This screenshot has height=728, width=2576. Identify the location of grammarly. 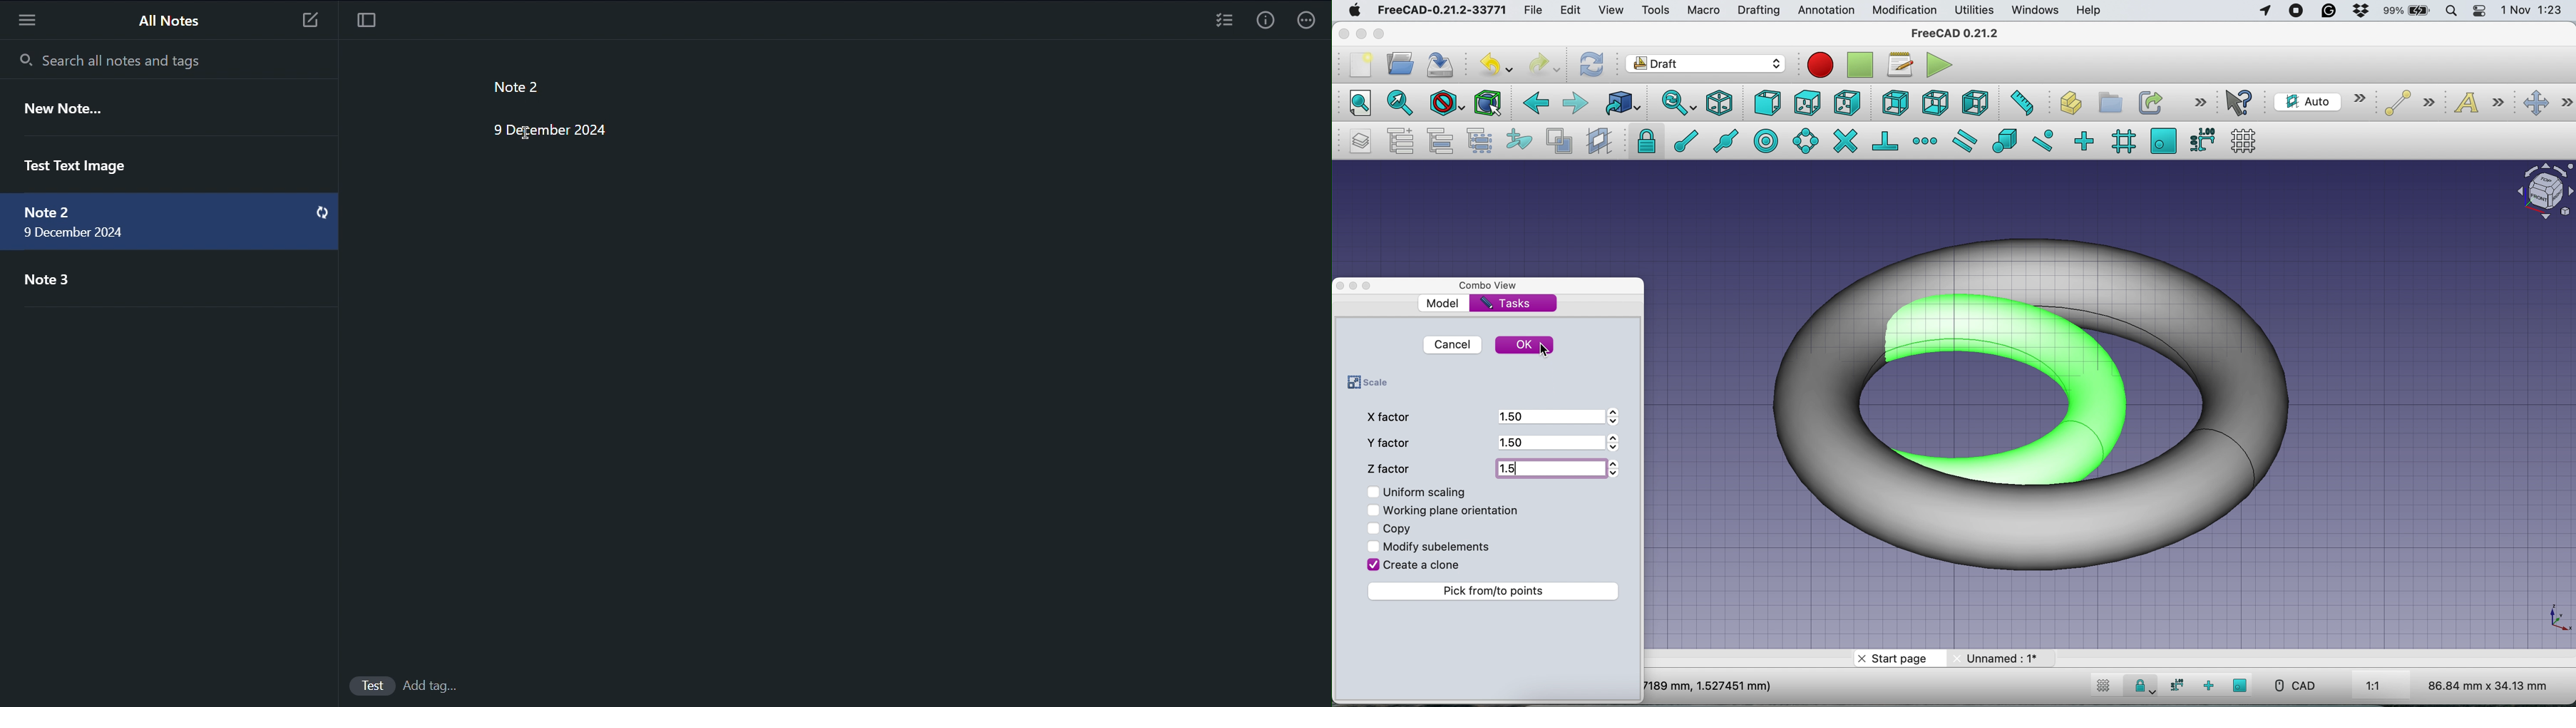
(2327, 10).